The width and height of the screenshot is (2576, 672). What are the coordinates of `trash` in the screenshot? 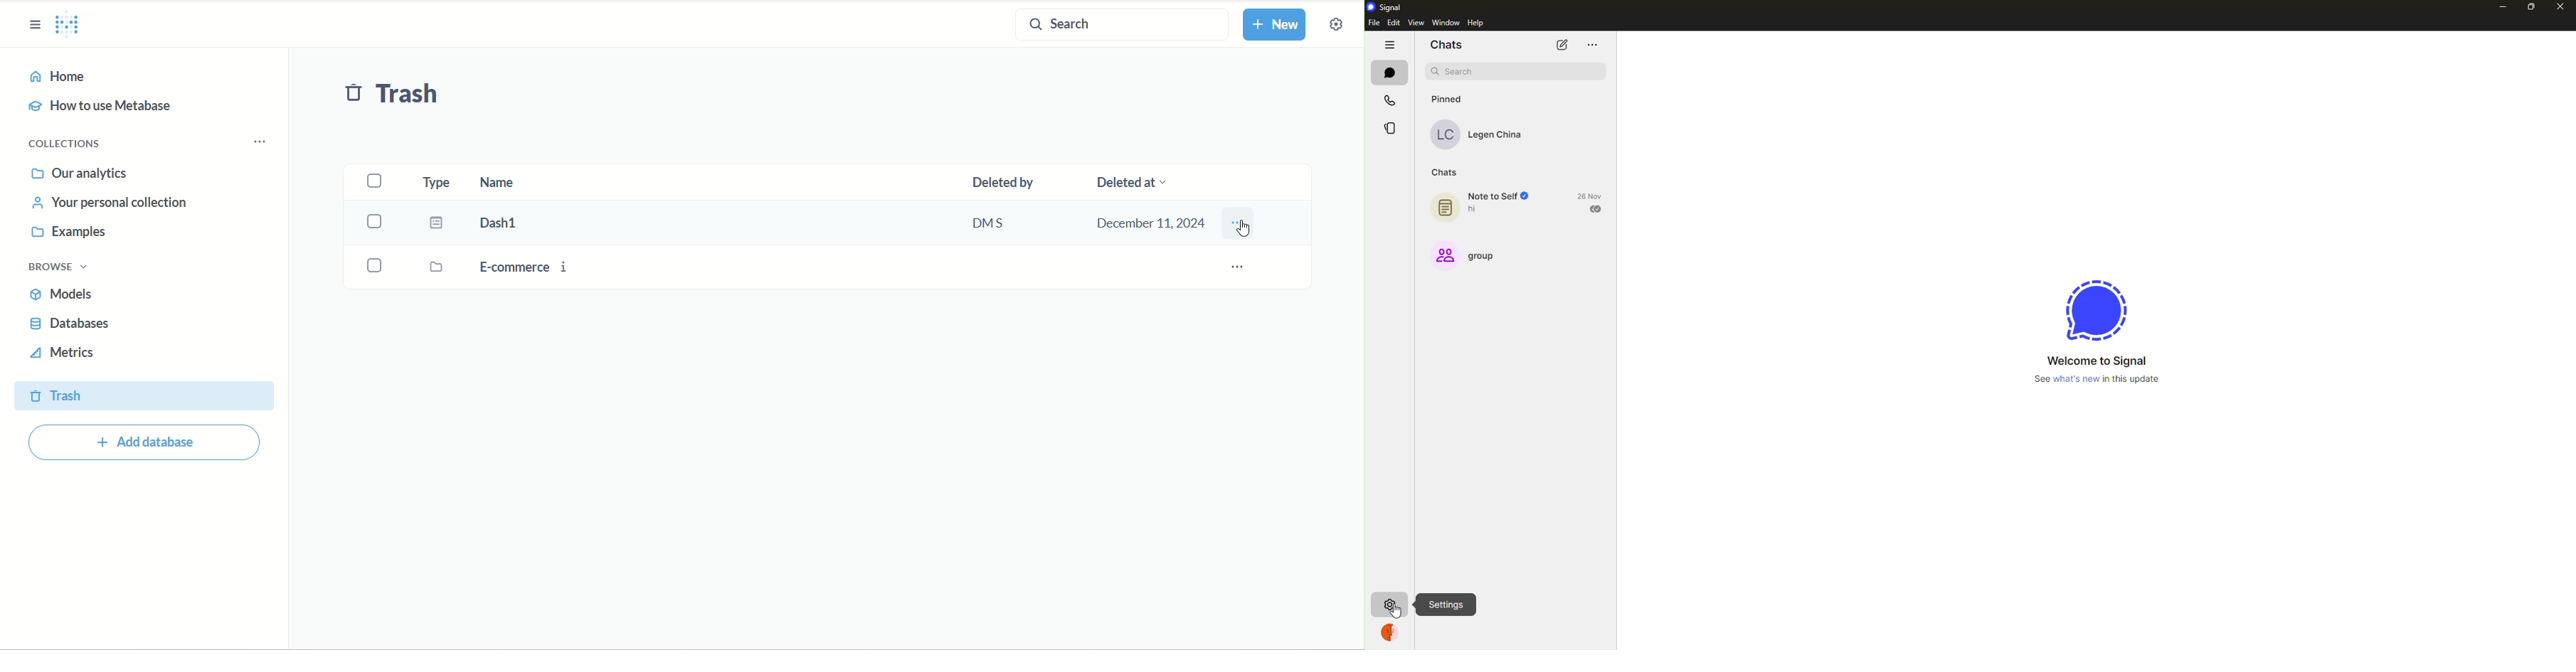 It's located at (142, 395).